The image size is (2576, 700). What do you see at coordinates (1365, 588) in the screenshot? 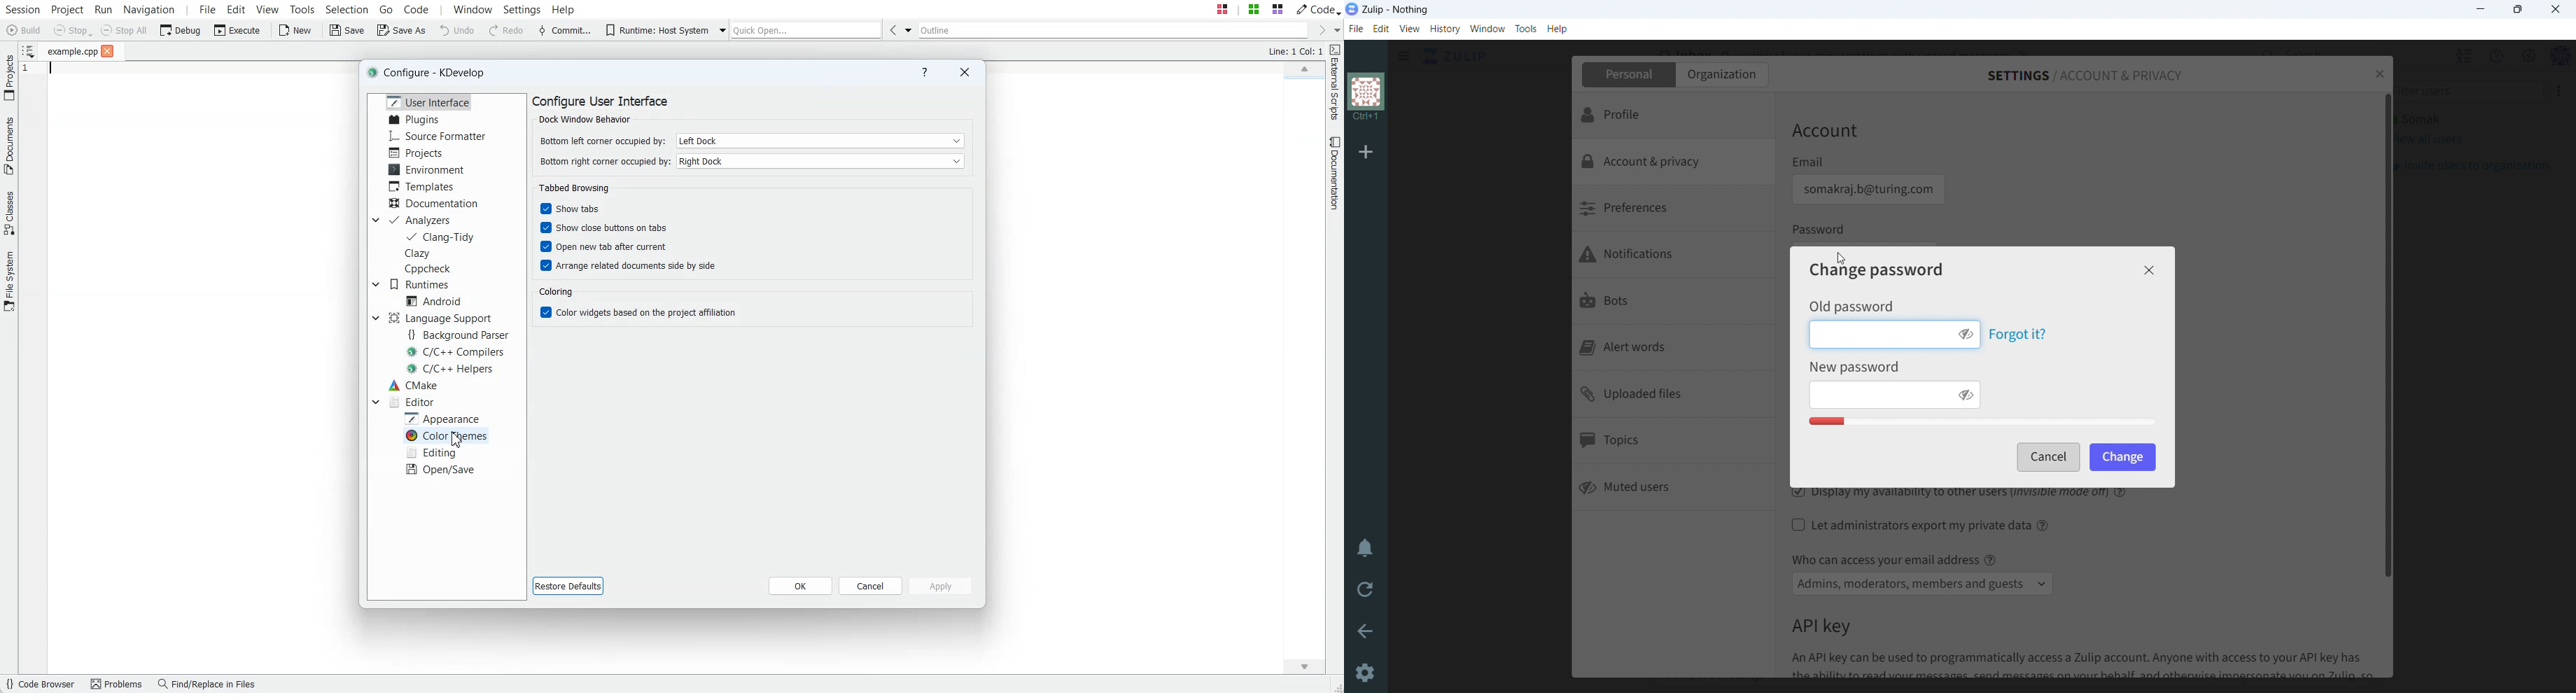
I see `reload` at bounding box center [1365, 588].